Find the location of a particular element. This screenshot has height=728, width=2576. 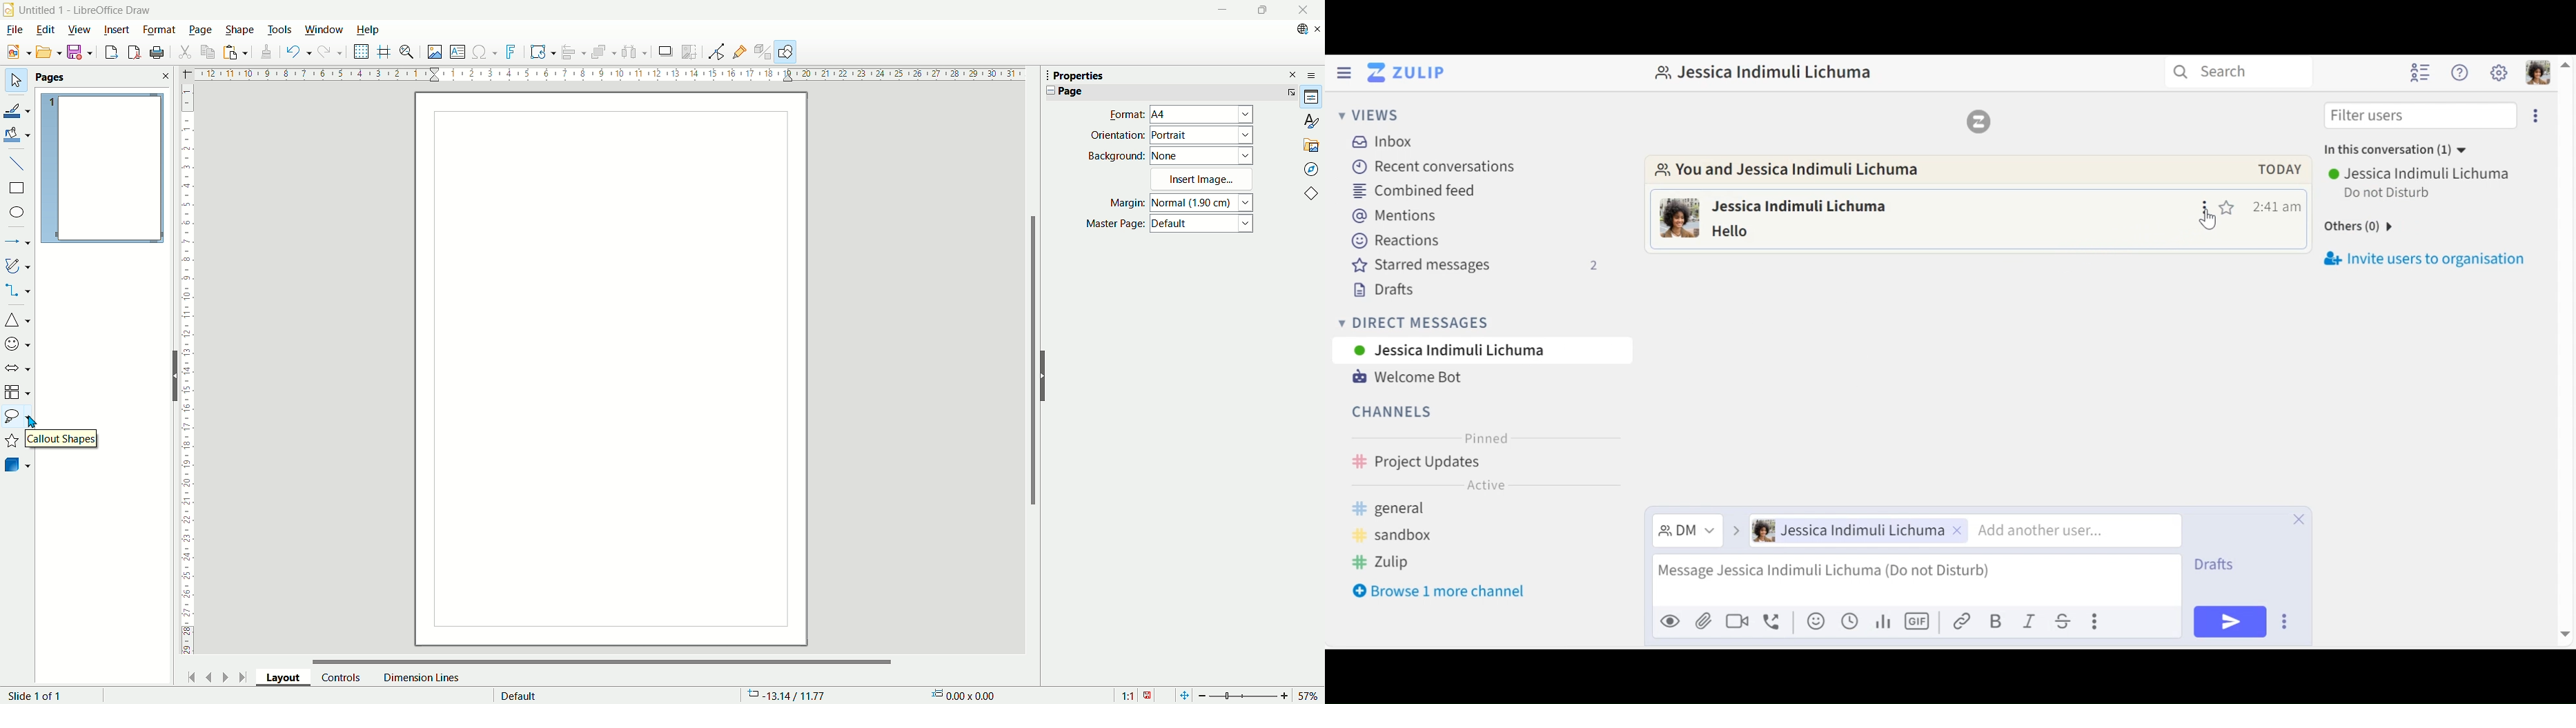

fill color is located at coordinates (18, 134).